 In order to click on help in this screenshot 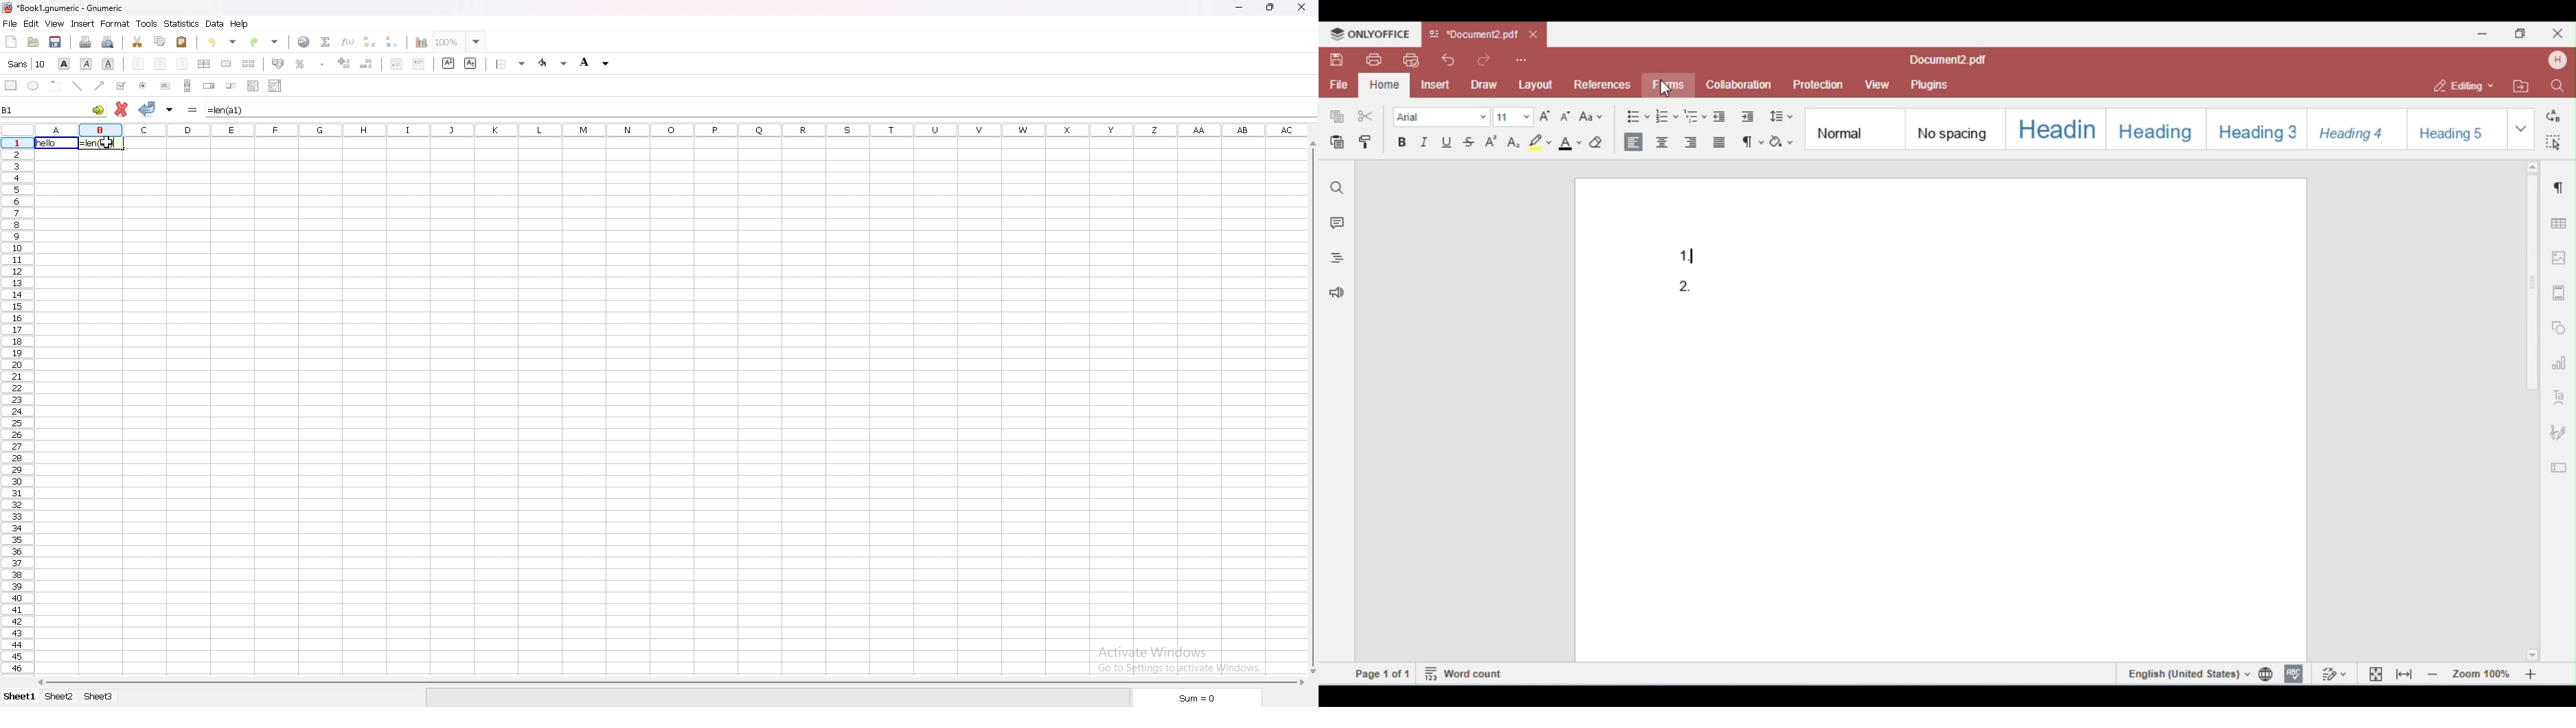, I will do `click(240, 23)`.